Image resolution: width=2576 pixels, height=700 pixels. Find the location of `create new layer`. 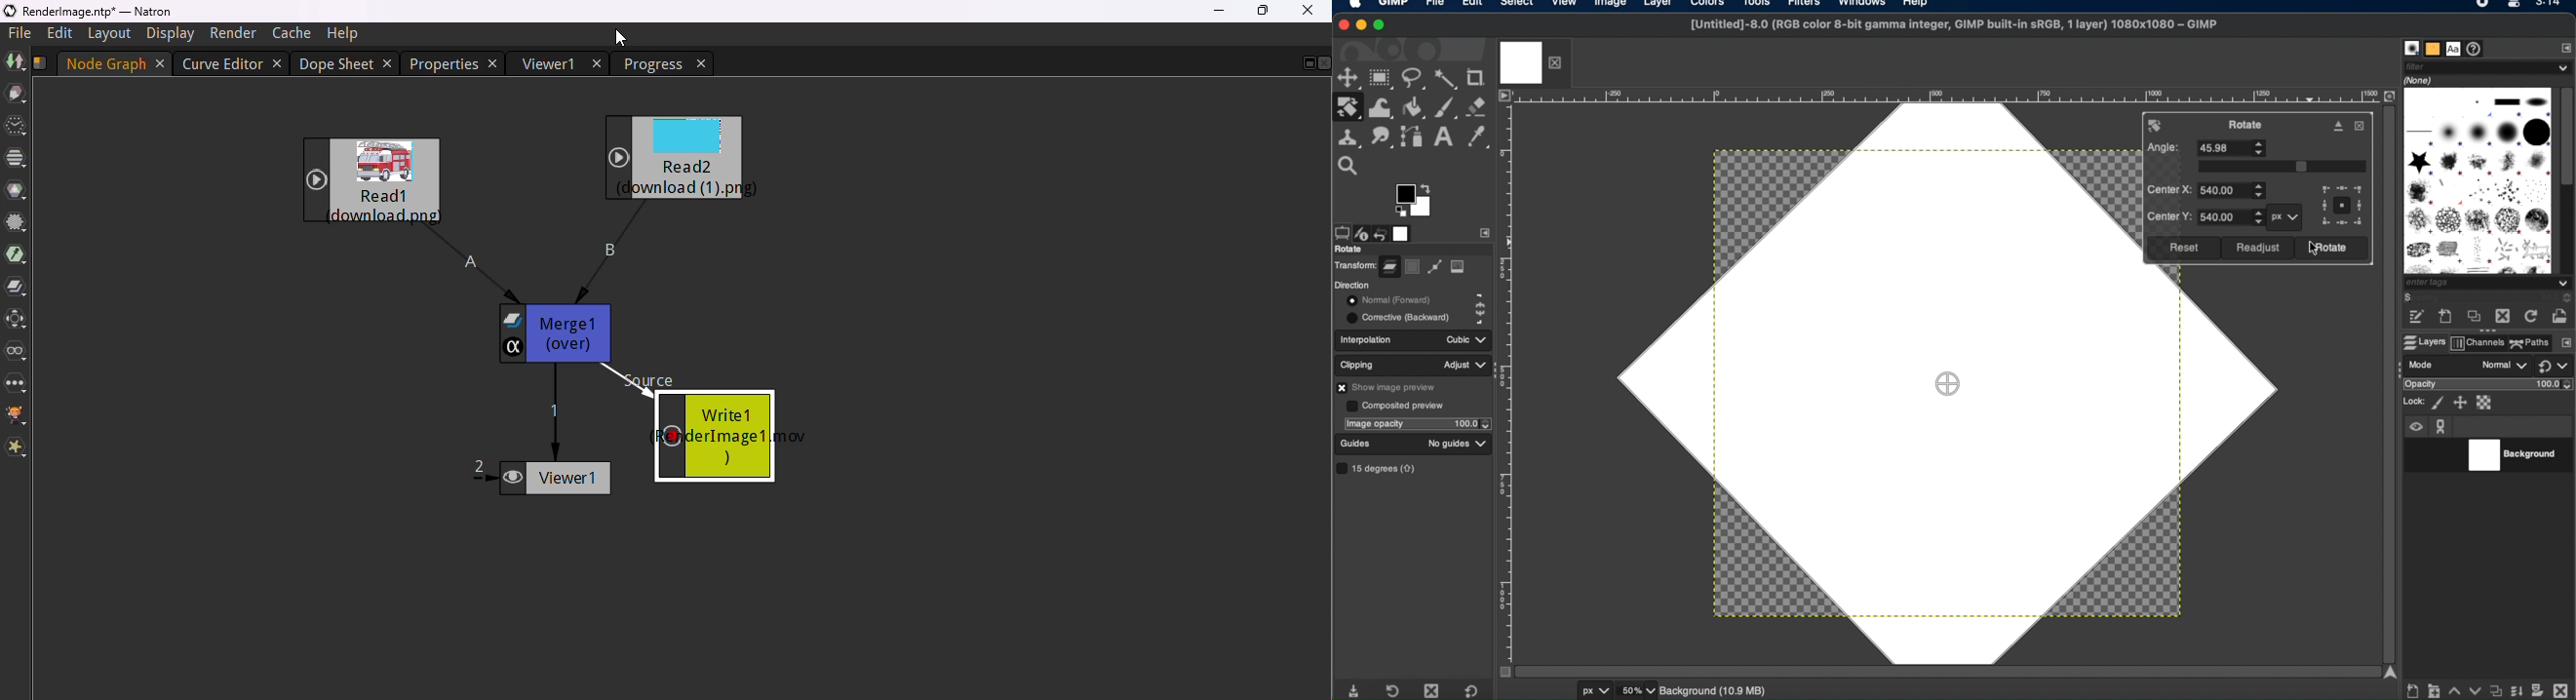

create new layer is located at coordinates (2414, 692).